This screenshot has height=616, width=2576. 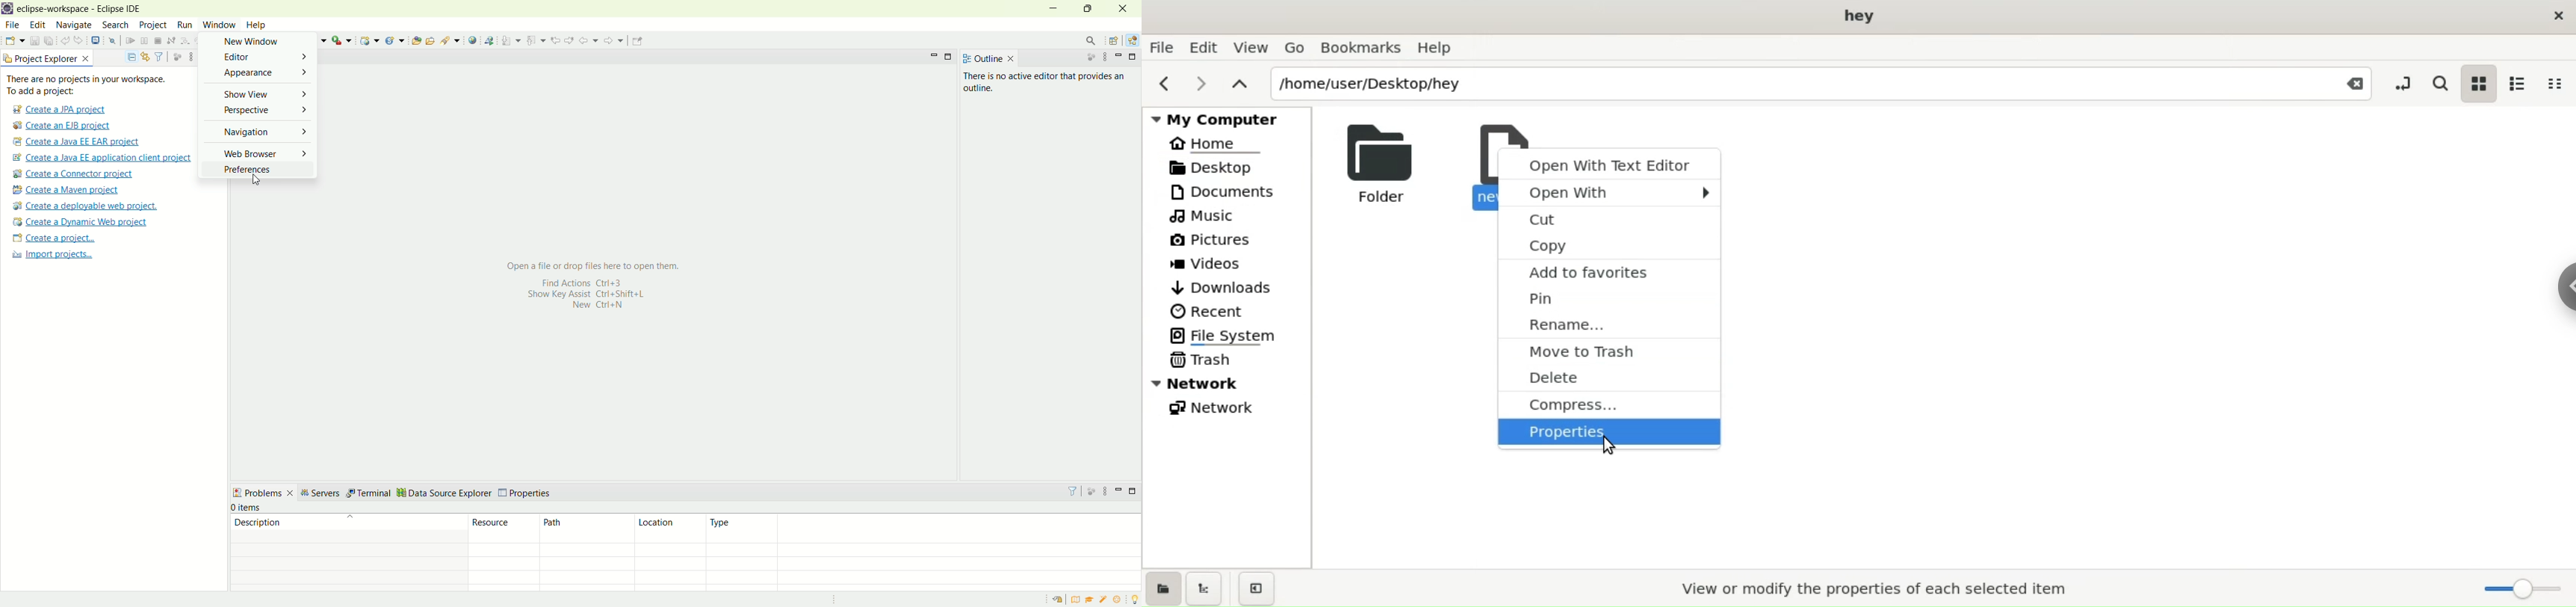 I want to click on Videos, so click(x=1234, y=265).